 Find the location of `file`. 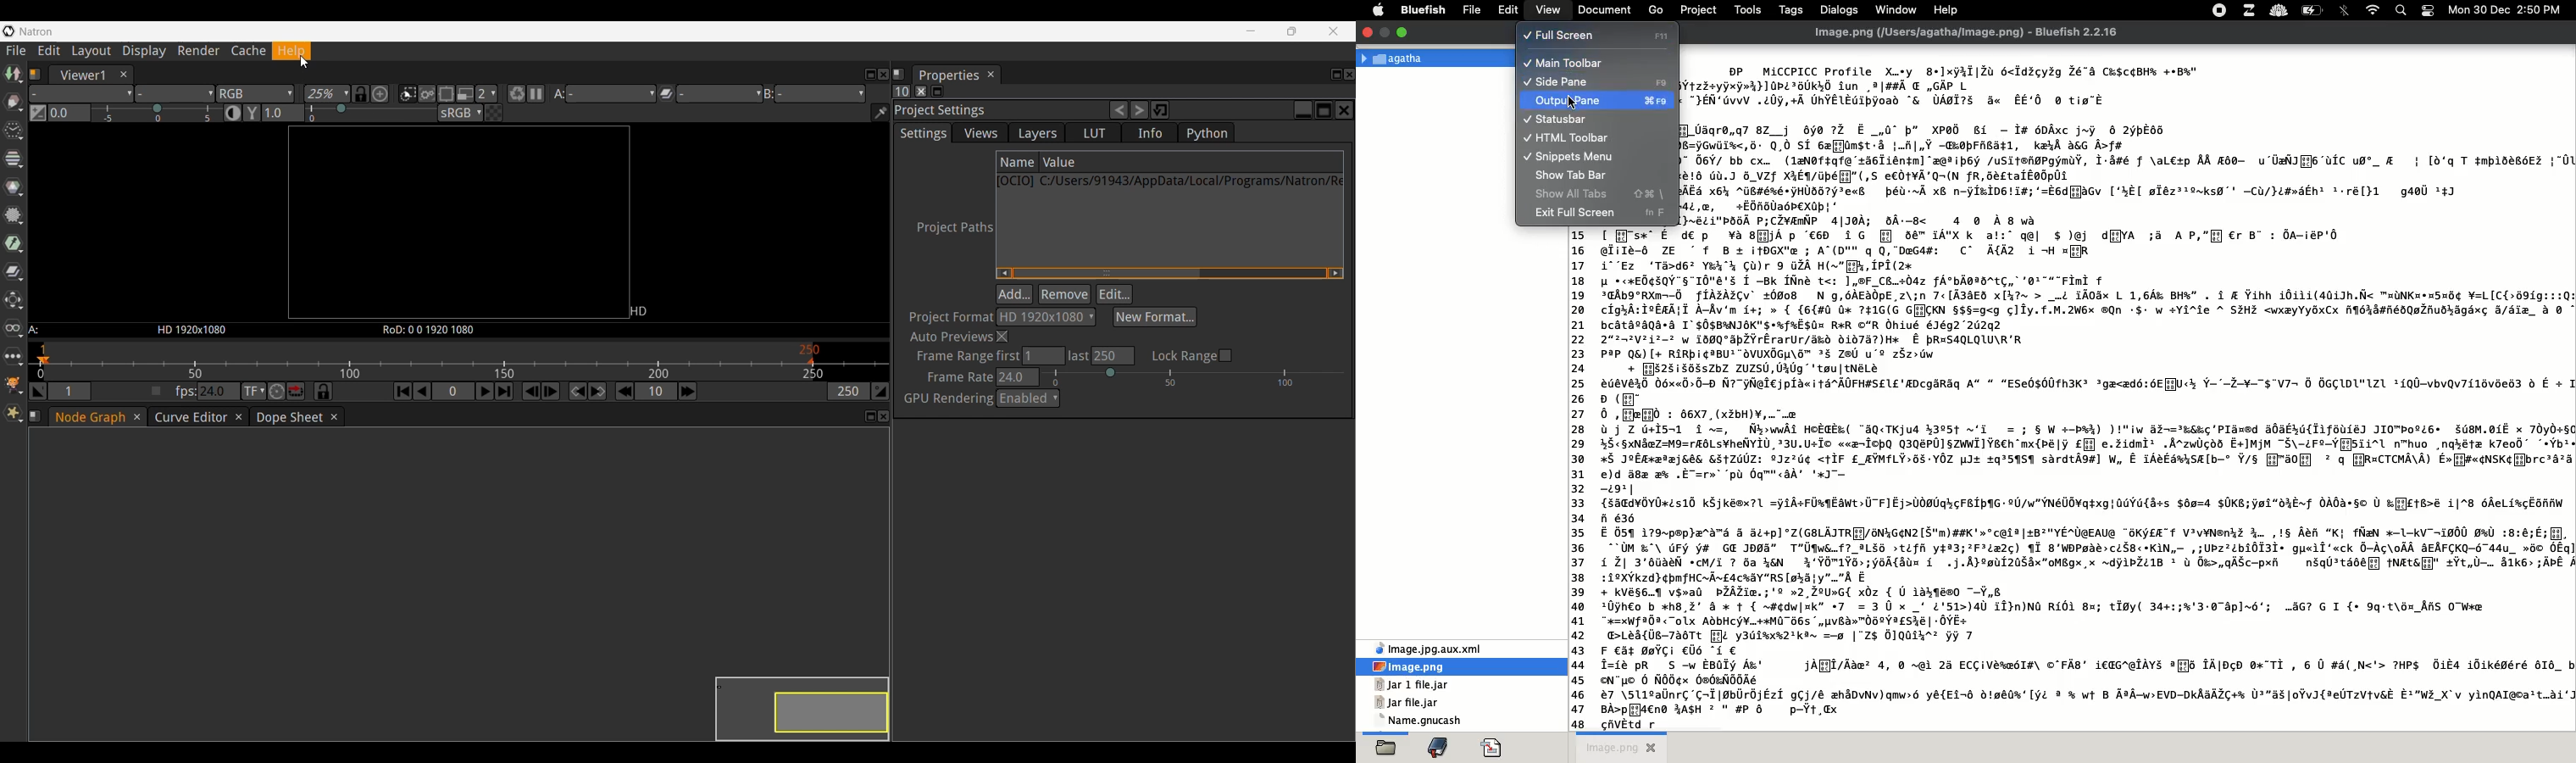

file is located at coordinates (1472, 8).